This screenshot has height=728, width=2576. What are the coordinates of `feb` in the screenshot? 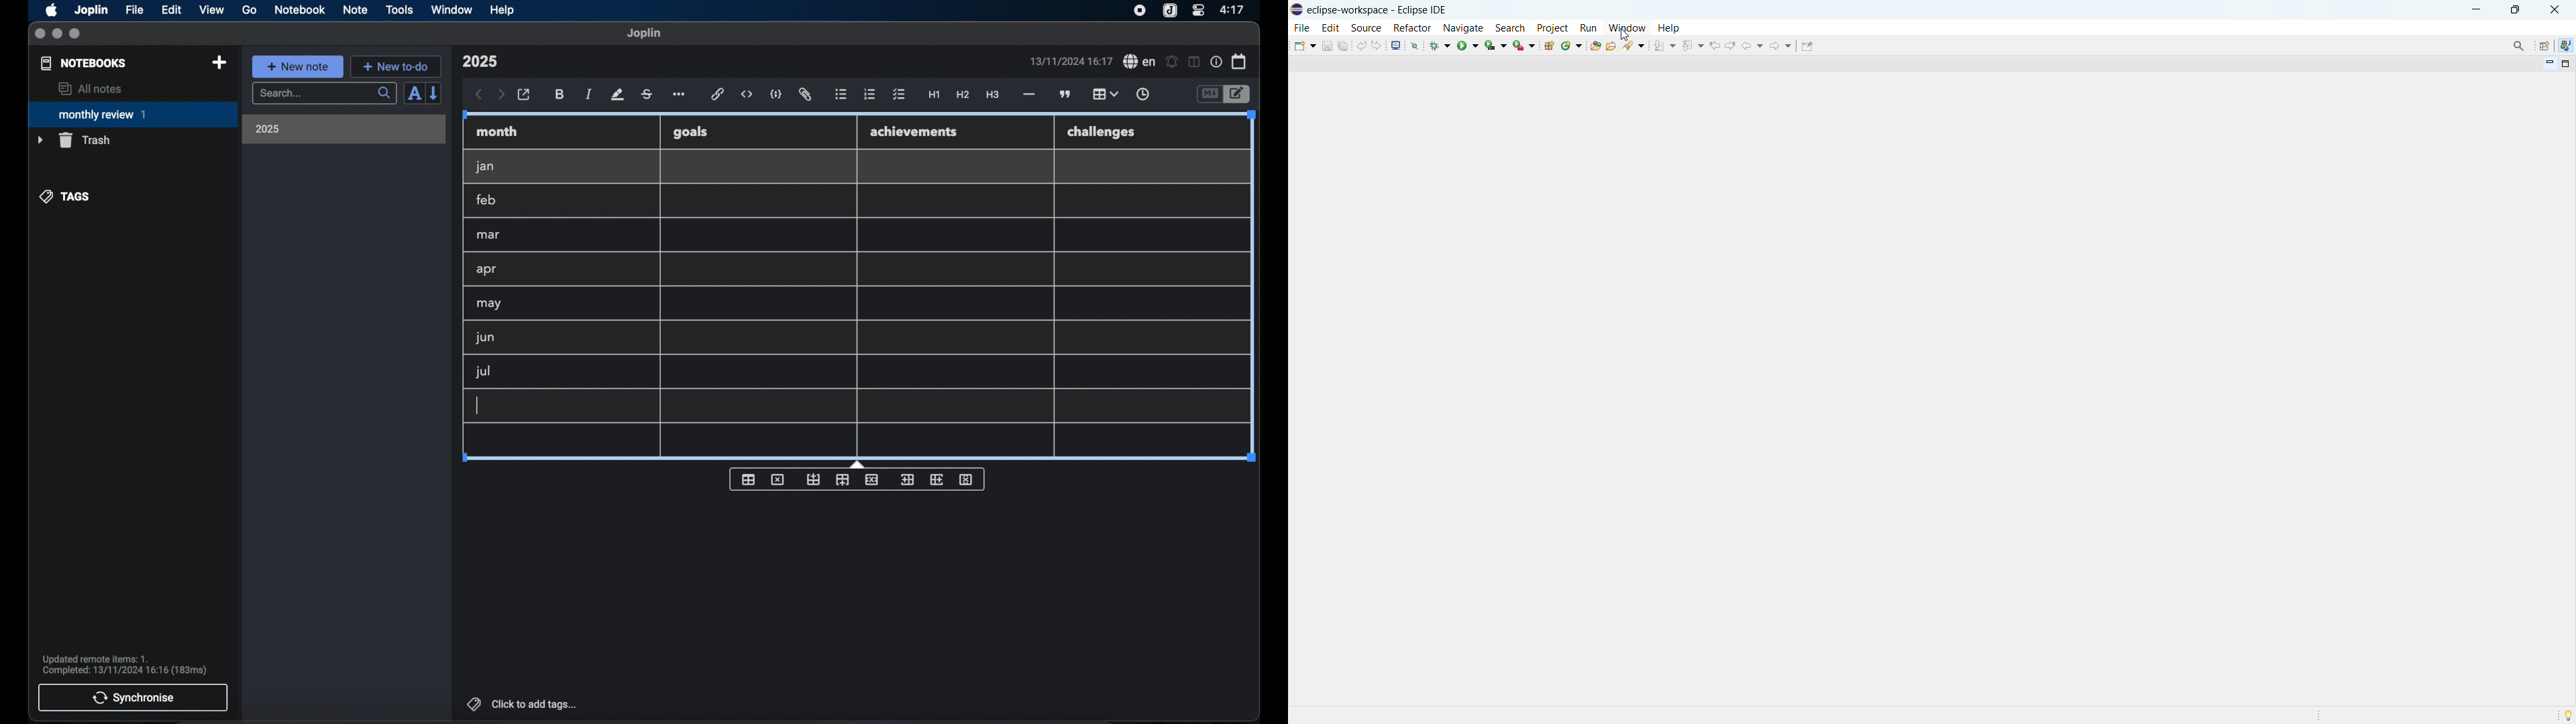 It's located at (487, 200).